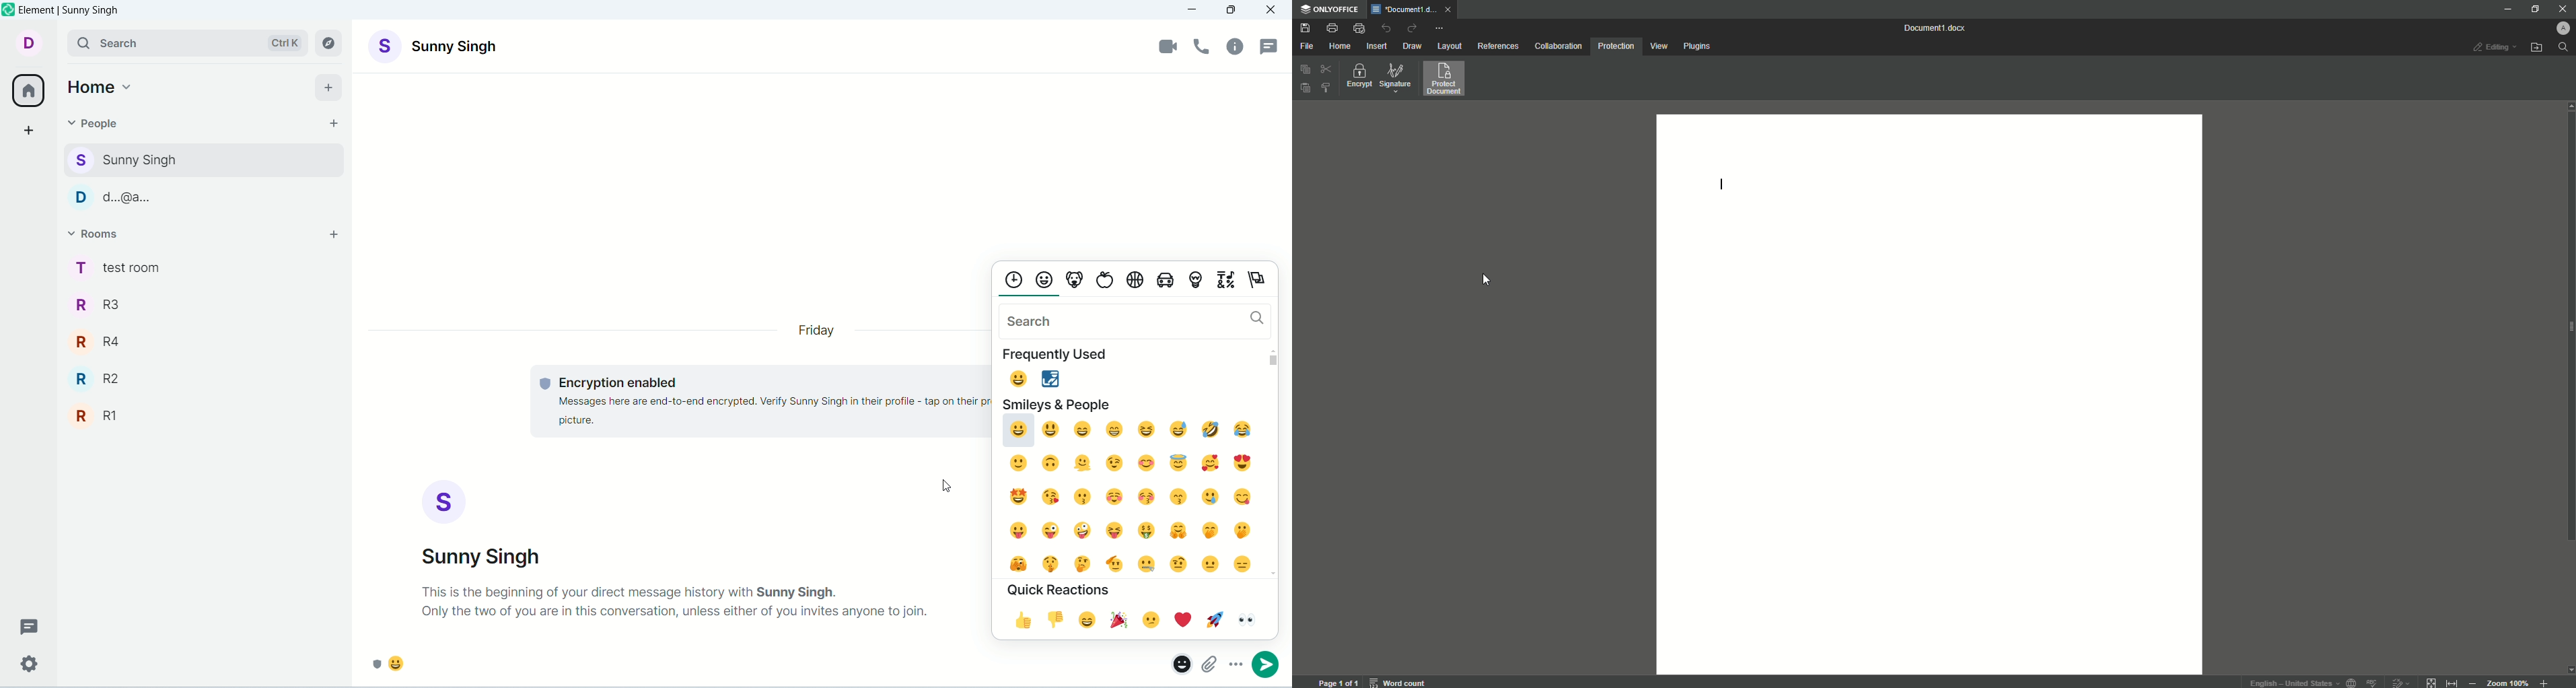  Describe the element at coordinates (9, 9) in the screenshot. I see `logo` at that location.